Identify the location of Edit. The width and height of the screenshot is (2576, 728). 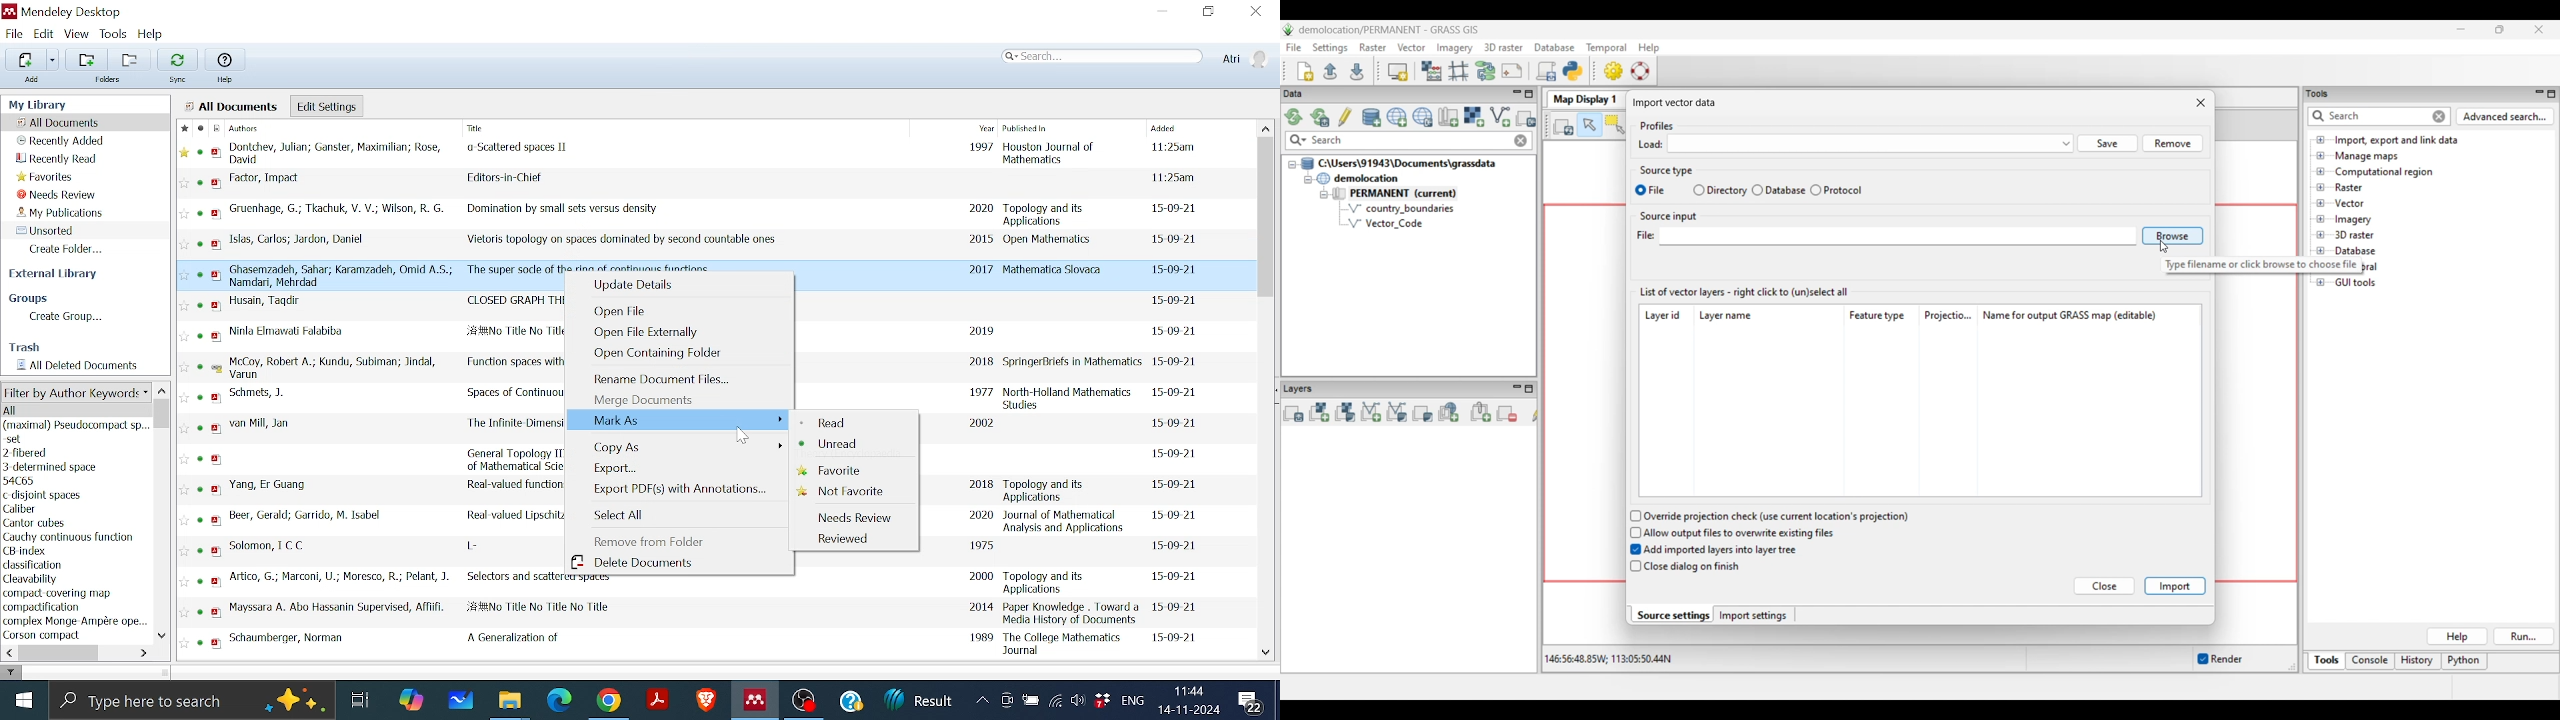
(44, 33).